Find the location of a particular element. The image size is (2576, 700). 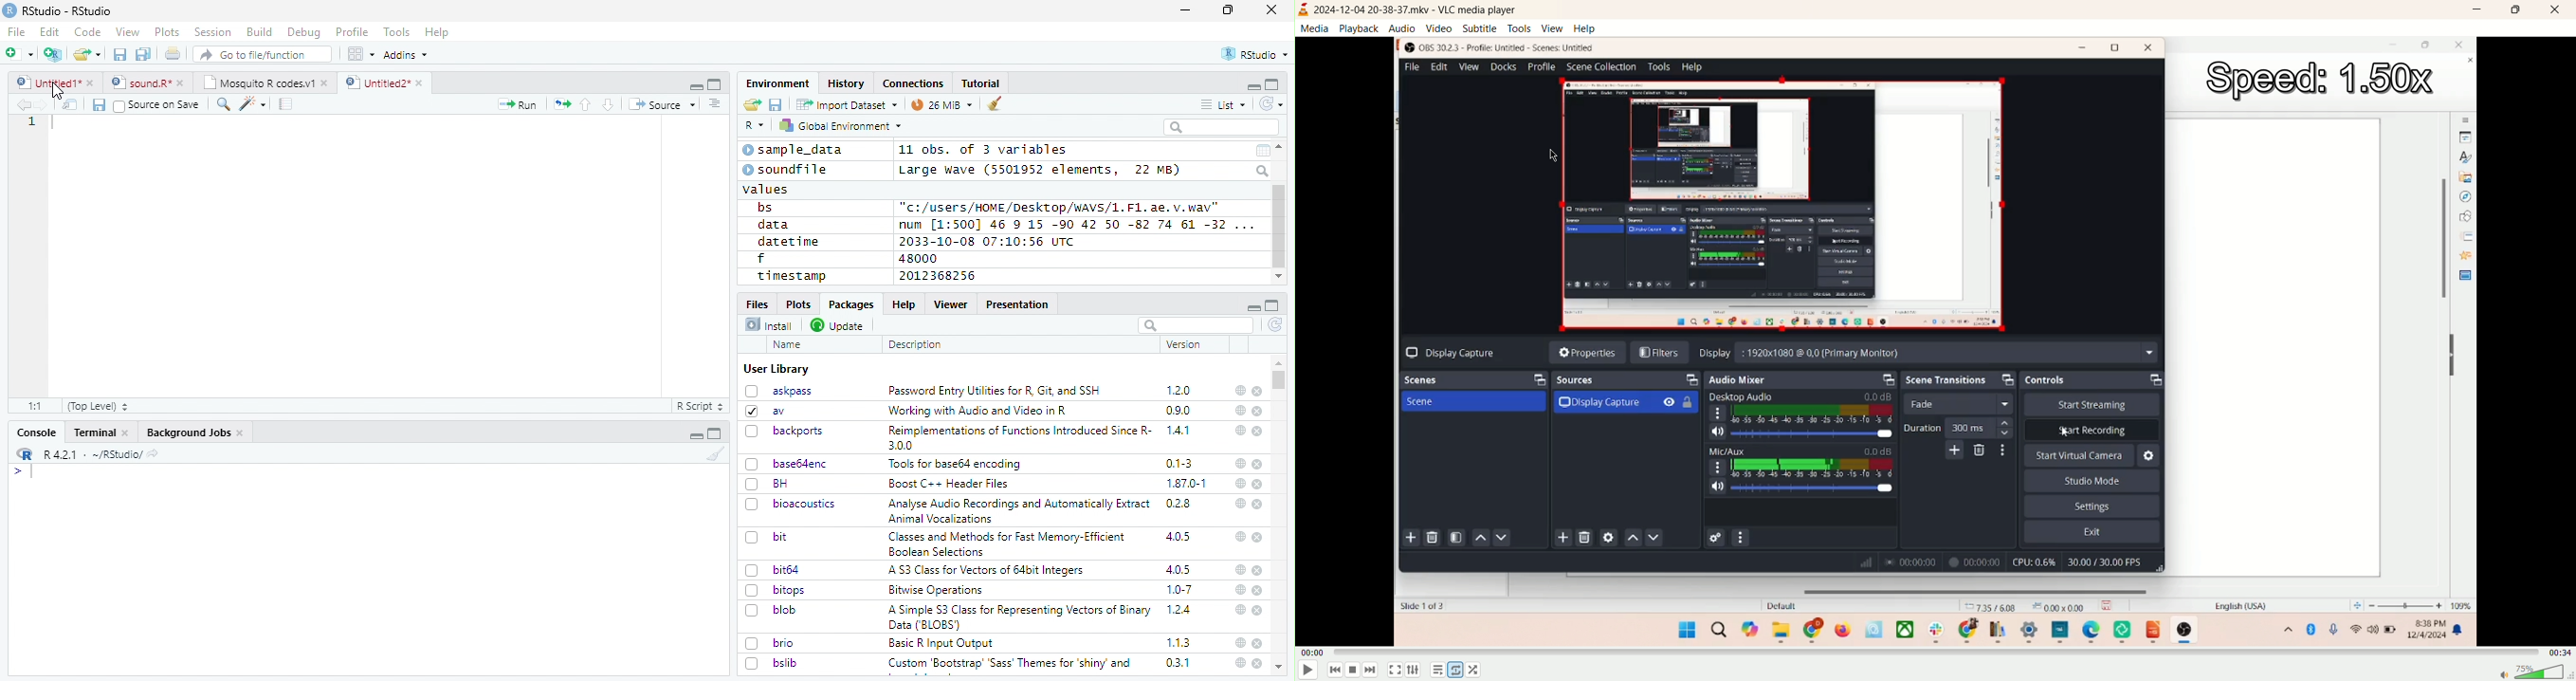

speed:1.50X is located at coordinates (2329, 79).